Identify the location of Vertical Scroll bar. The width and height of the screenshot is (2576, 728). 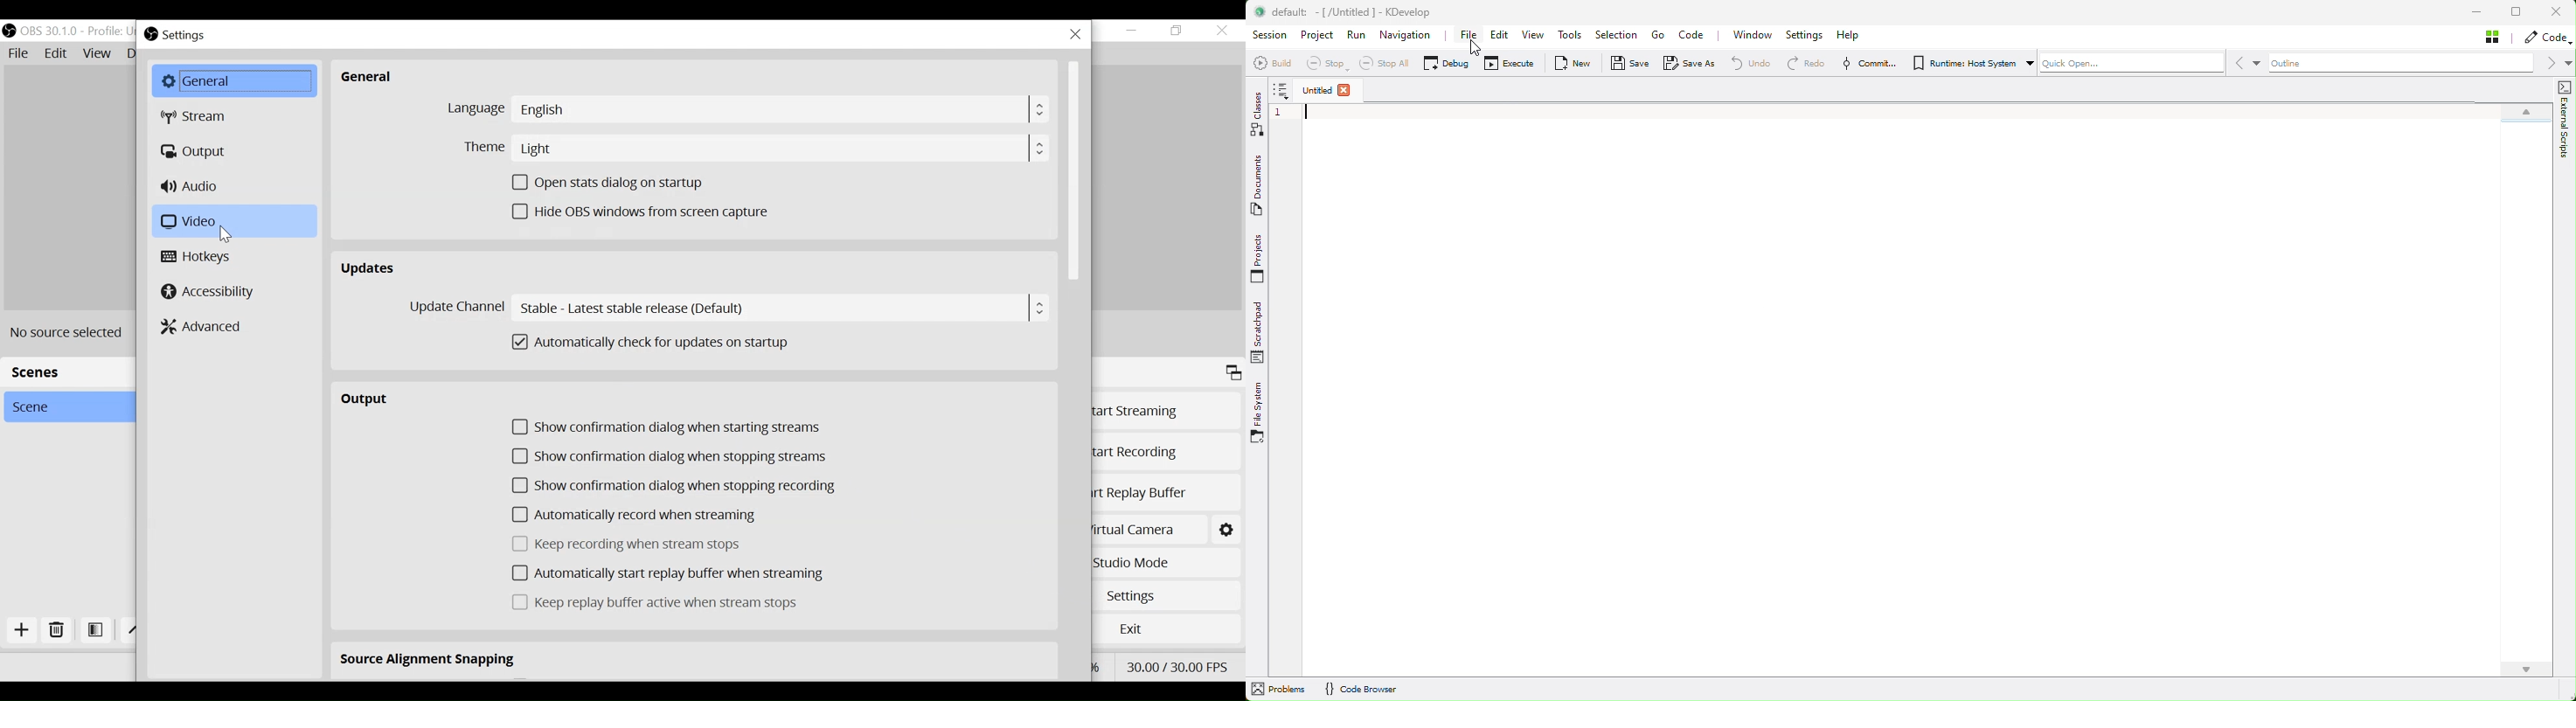
(1073, 170).